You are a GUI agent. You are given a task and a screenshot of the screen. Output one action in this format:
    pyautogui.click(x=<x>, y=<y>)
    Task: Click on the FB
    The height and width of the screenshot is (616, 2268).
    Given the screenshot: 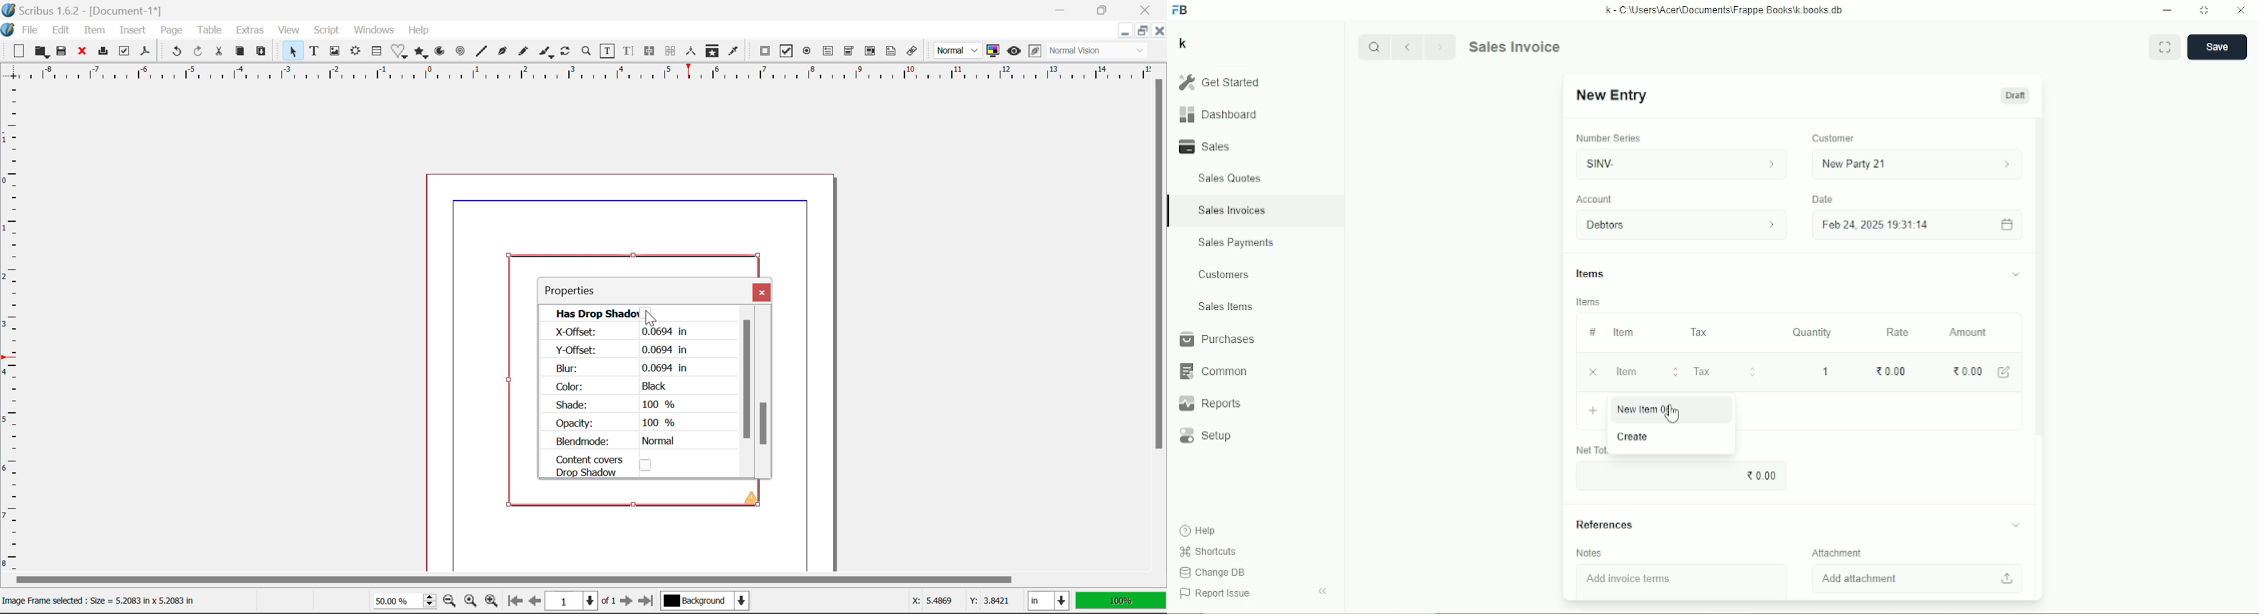 What is the action you would take?
    pyautogui.click(x=1181, y=10)
    